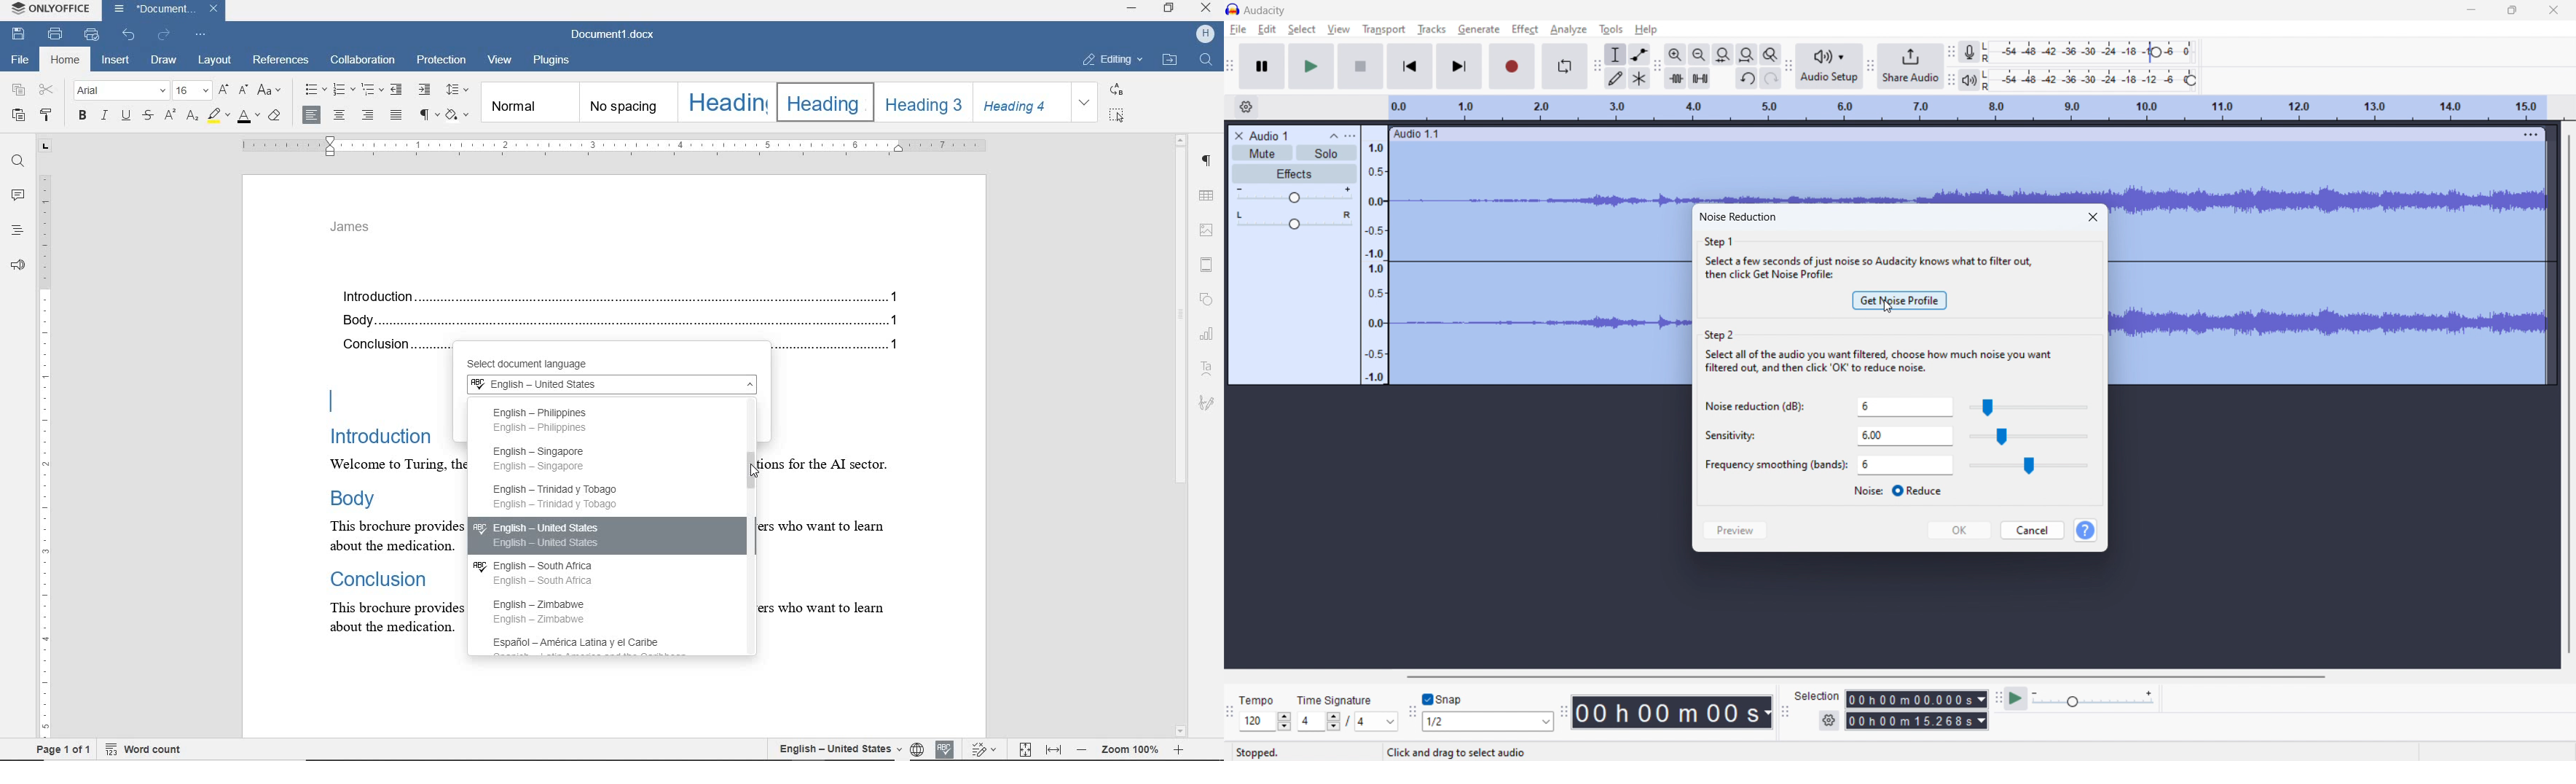 The height and width of the screenshot is (784, 2576). Describe the element at coordinates (2512, 11) in the screenshot. I see `maximize` at that location.